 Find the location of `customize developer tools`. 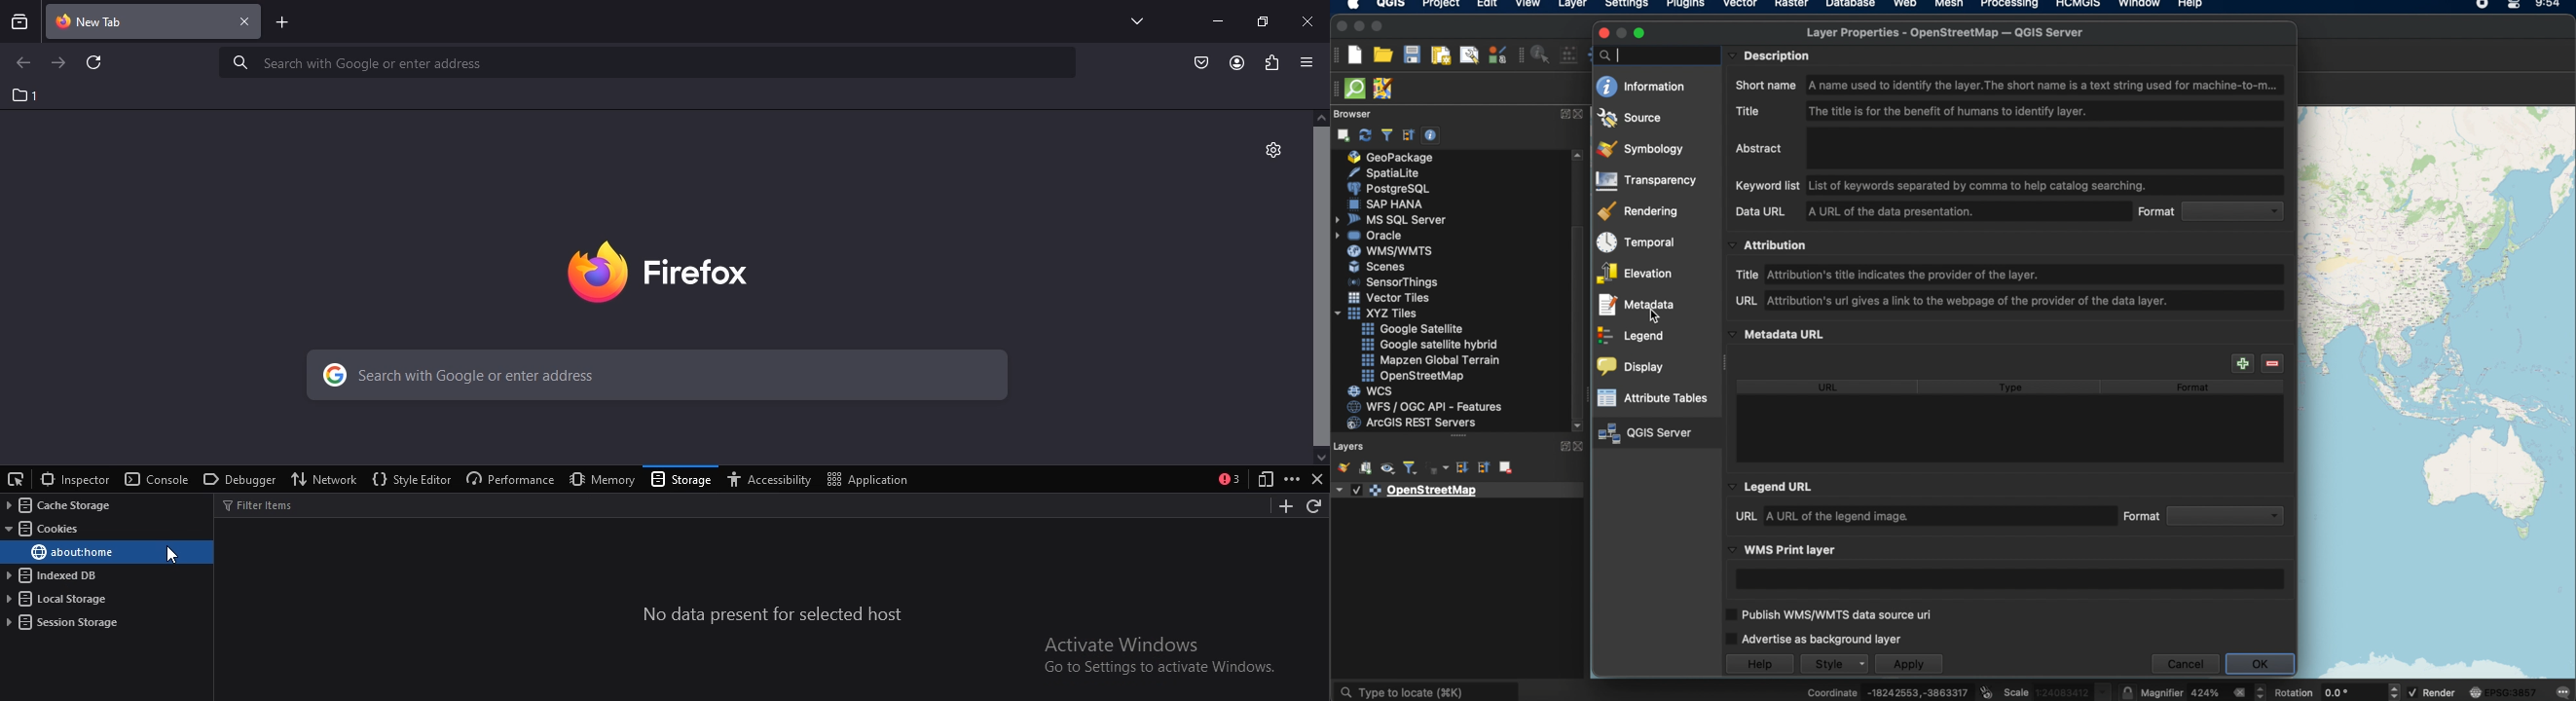

customize developer tools is located at coordinates (1292, 479).